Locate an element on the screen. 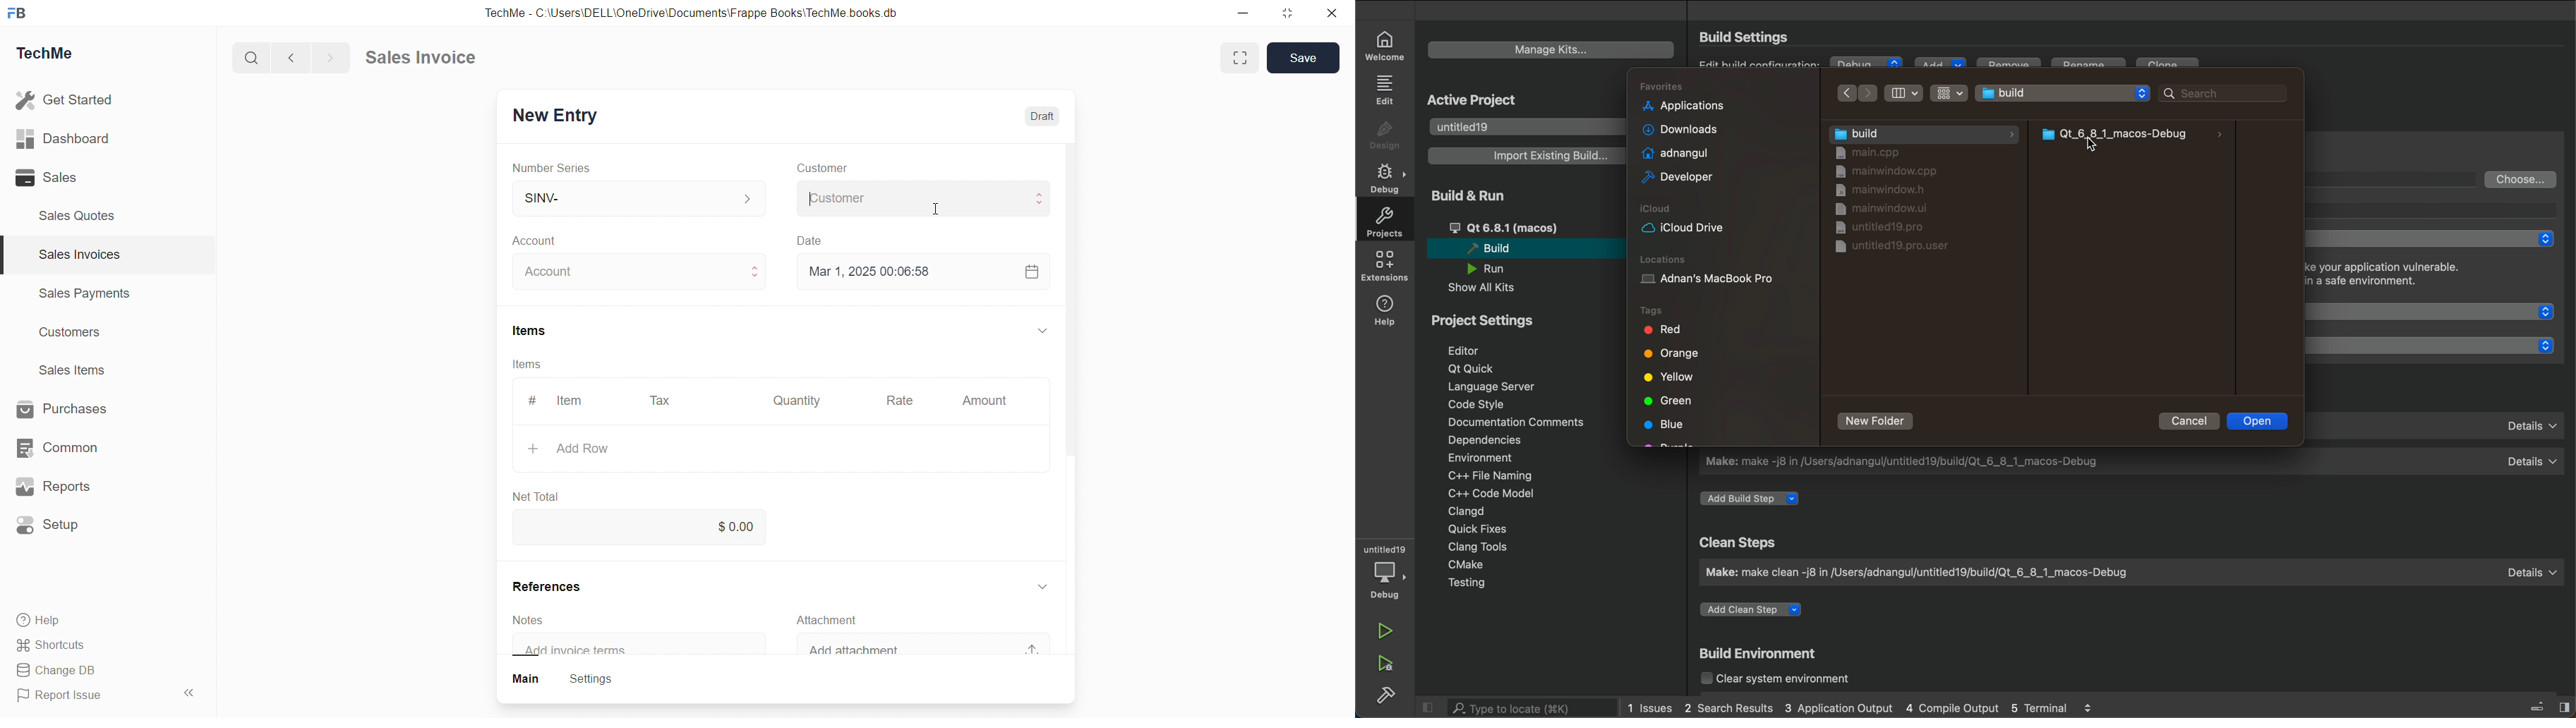 This screenshot has height=728, width=2576. Quantity is located at coordinates (801, 399).